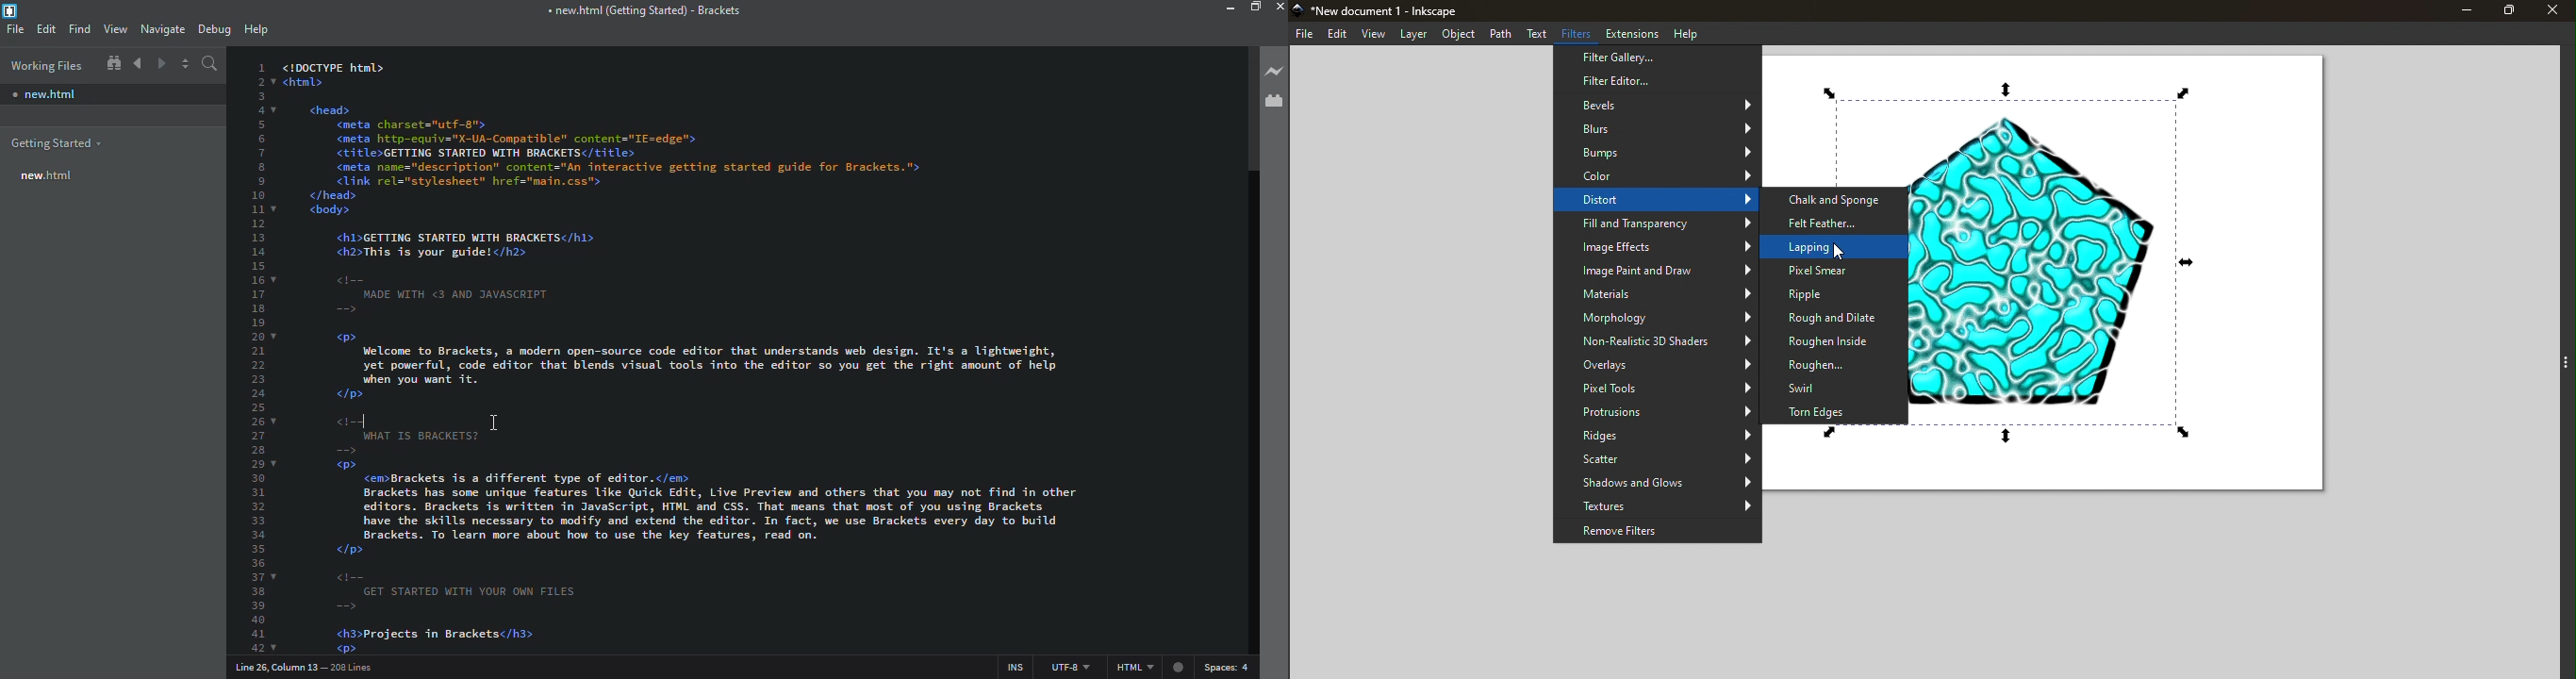 This screenshot has width=2576, height=700. What do you see at coordinates (1226, 8) in the screenshot?
I see `minimize` at bounding box center [1226, 8].